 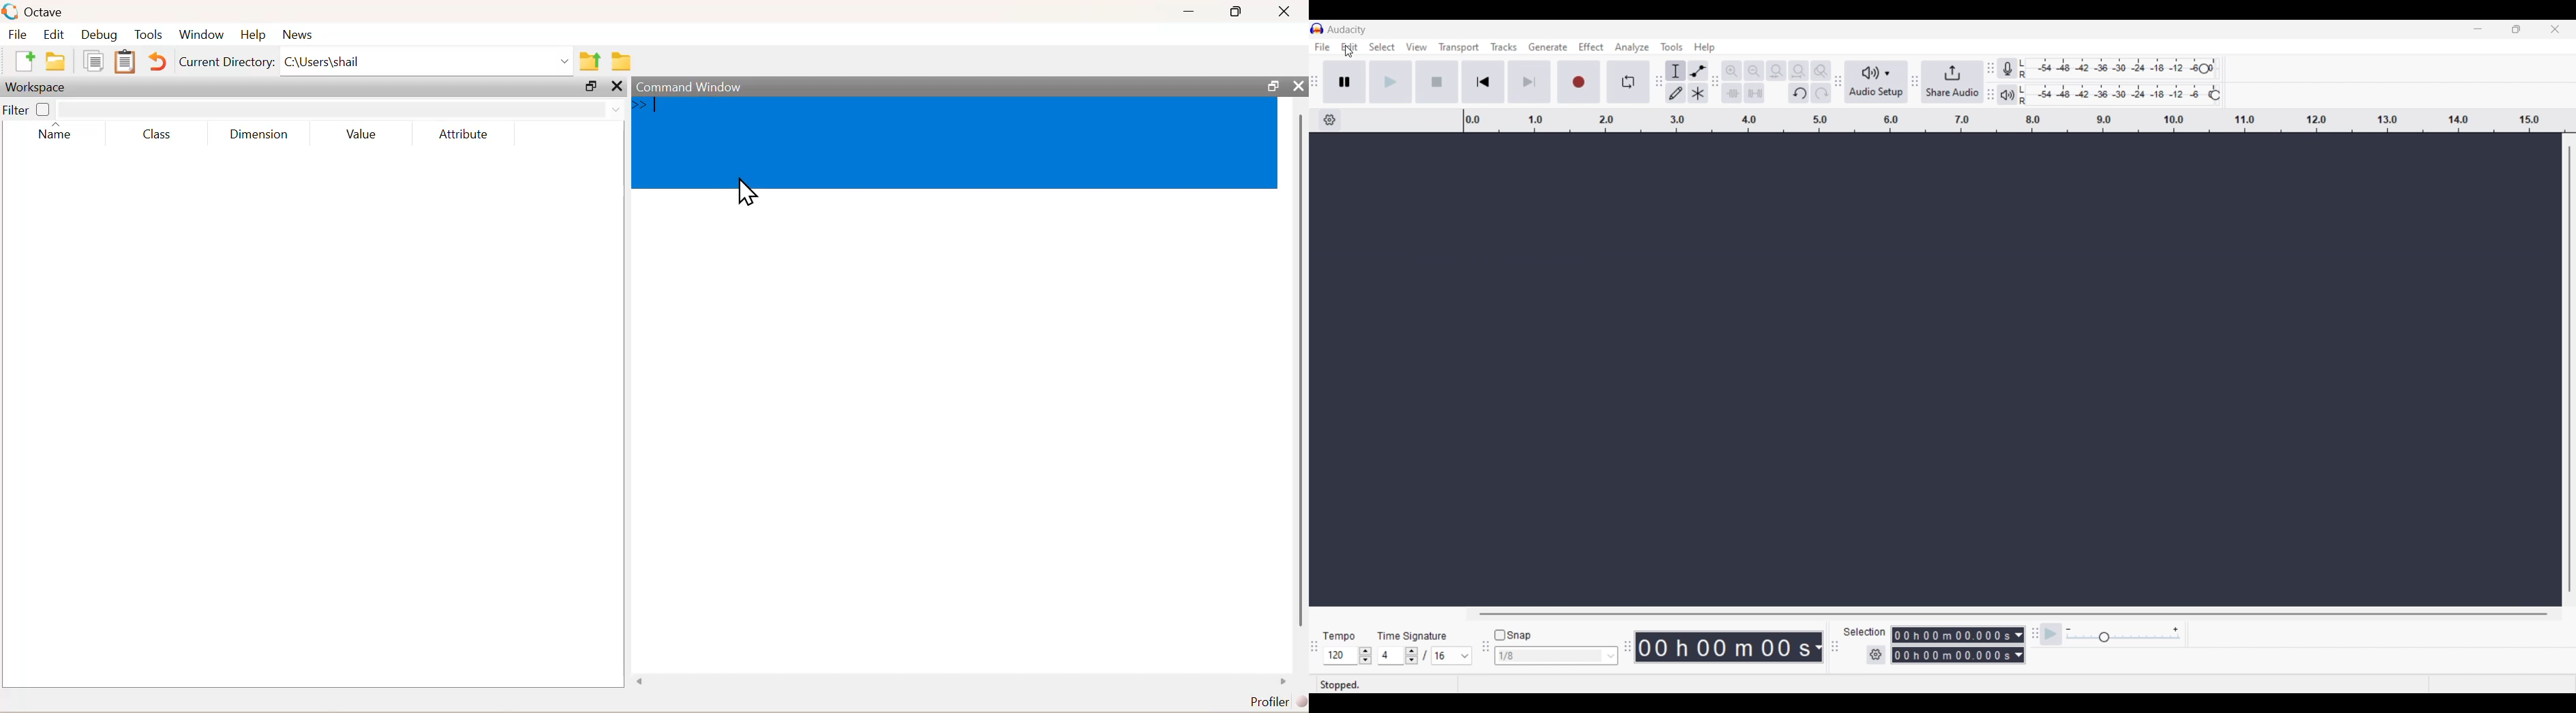 What do you see at coordinates (1189, 10) in the screenshot?
I see `minimise` at bounding box center [1189, 10].